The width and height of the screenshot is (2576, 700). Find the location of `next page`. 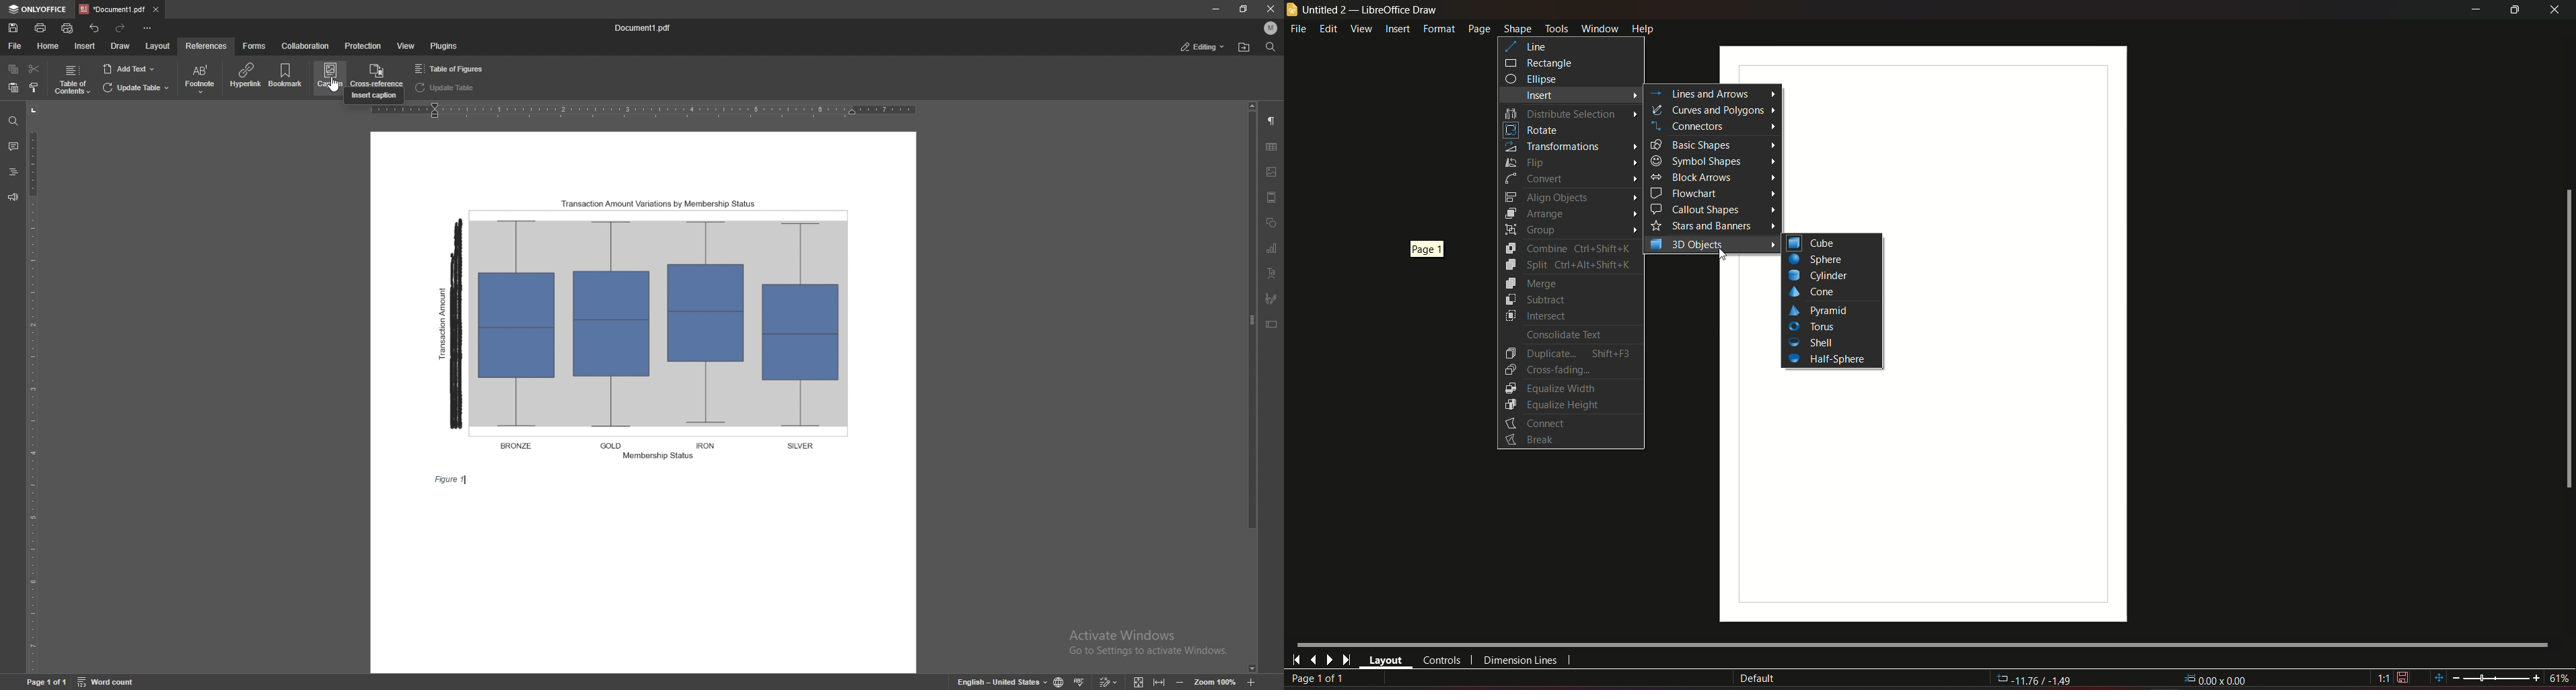

next page is located at coordinates (1329, 660).